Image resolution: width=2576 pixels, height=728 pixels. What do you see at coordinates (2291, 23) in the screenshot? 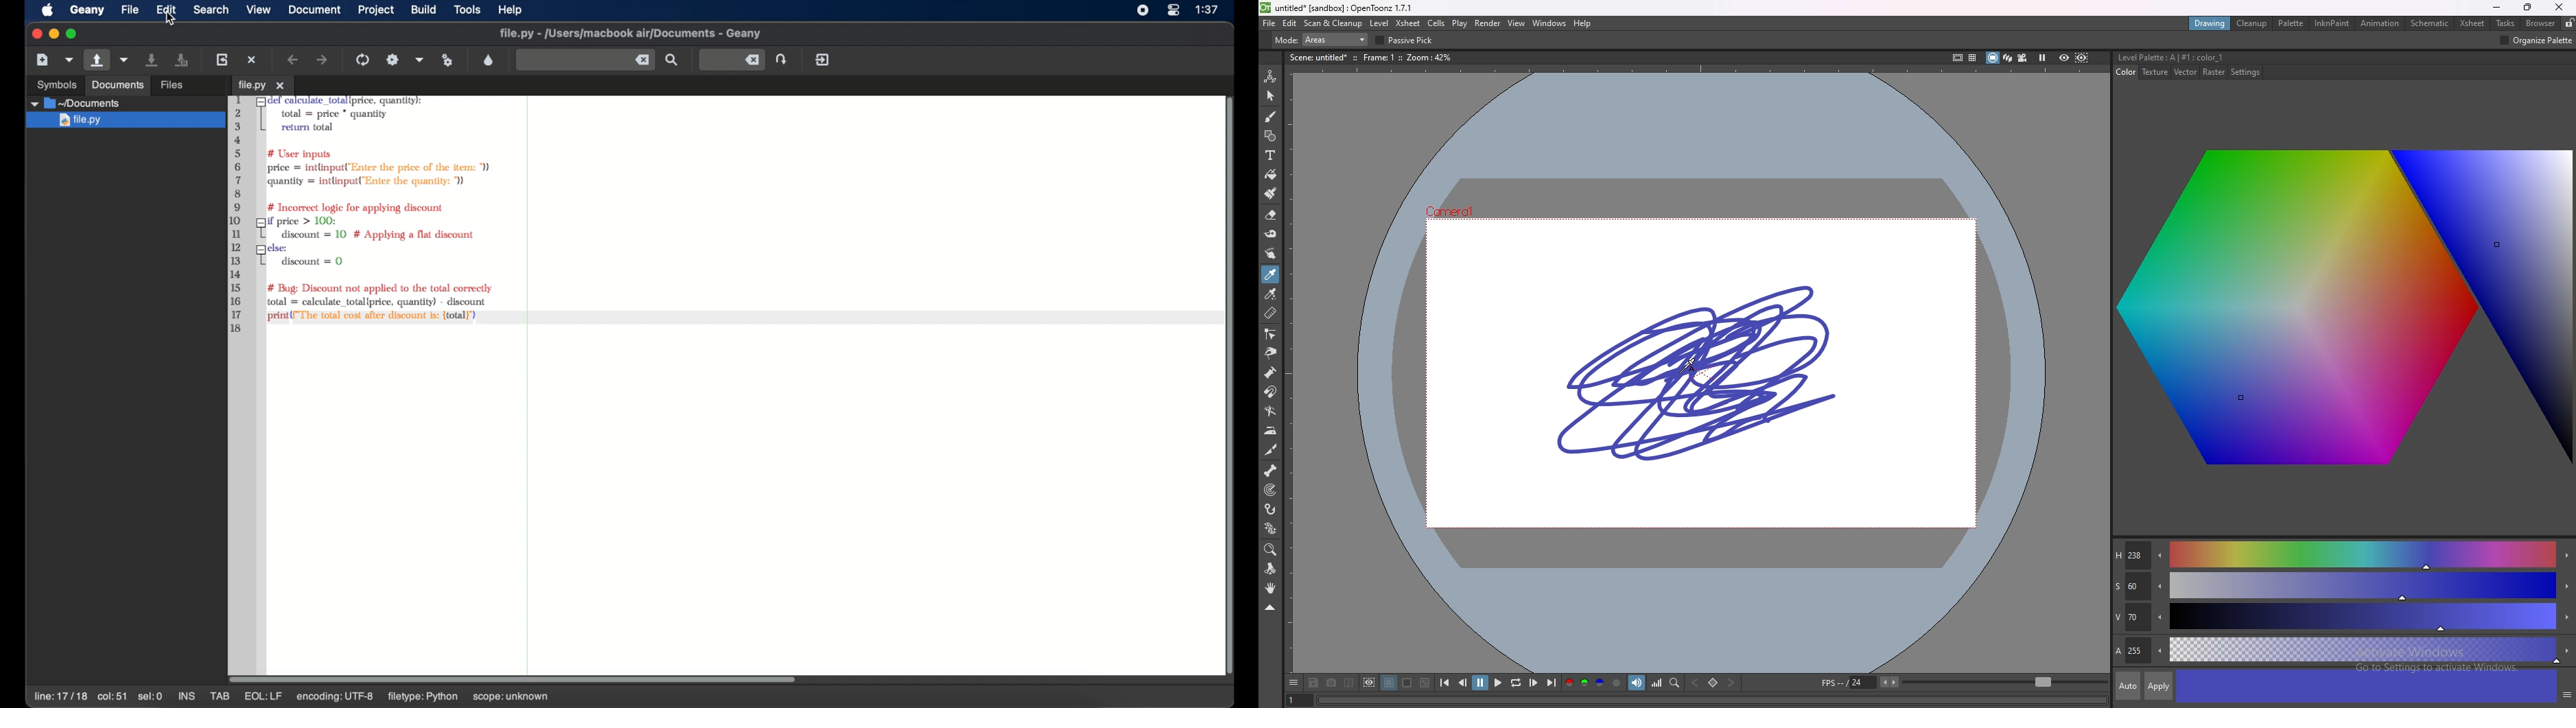
I see `palette` at bounding box center [2291, 23].